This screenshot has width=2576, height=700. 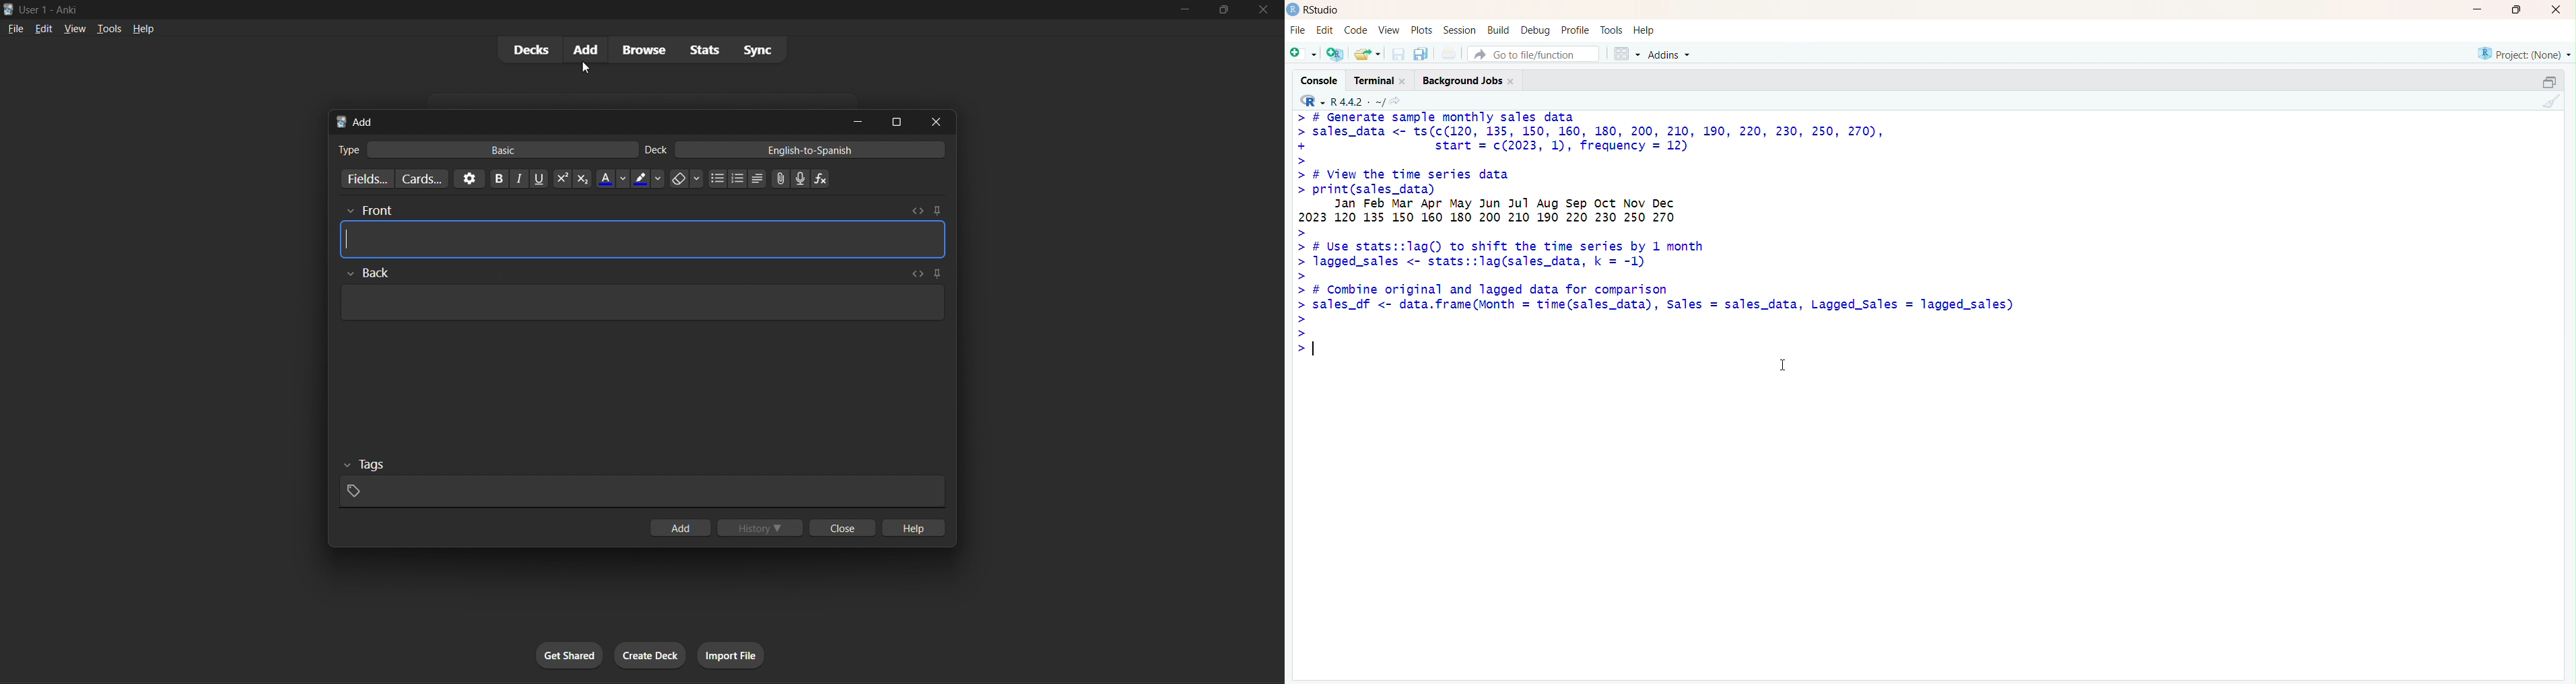 What do you see at coordinates (1336, 54) in the screenshot?
I see `create a new project` at bounding box center [1336, 54].